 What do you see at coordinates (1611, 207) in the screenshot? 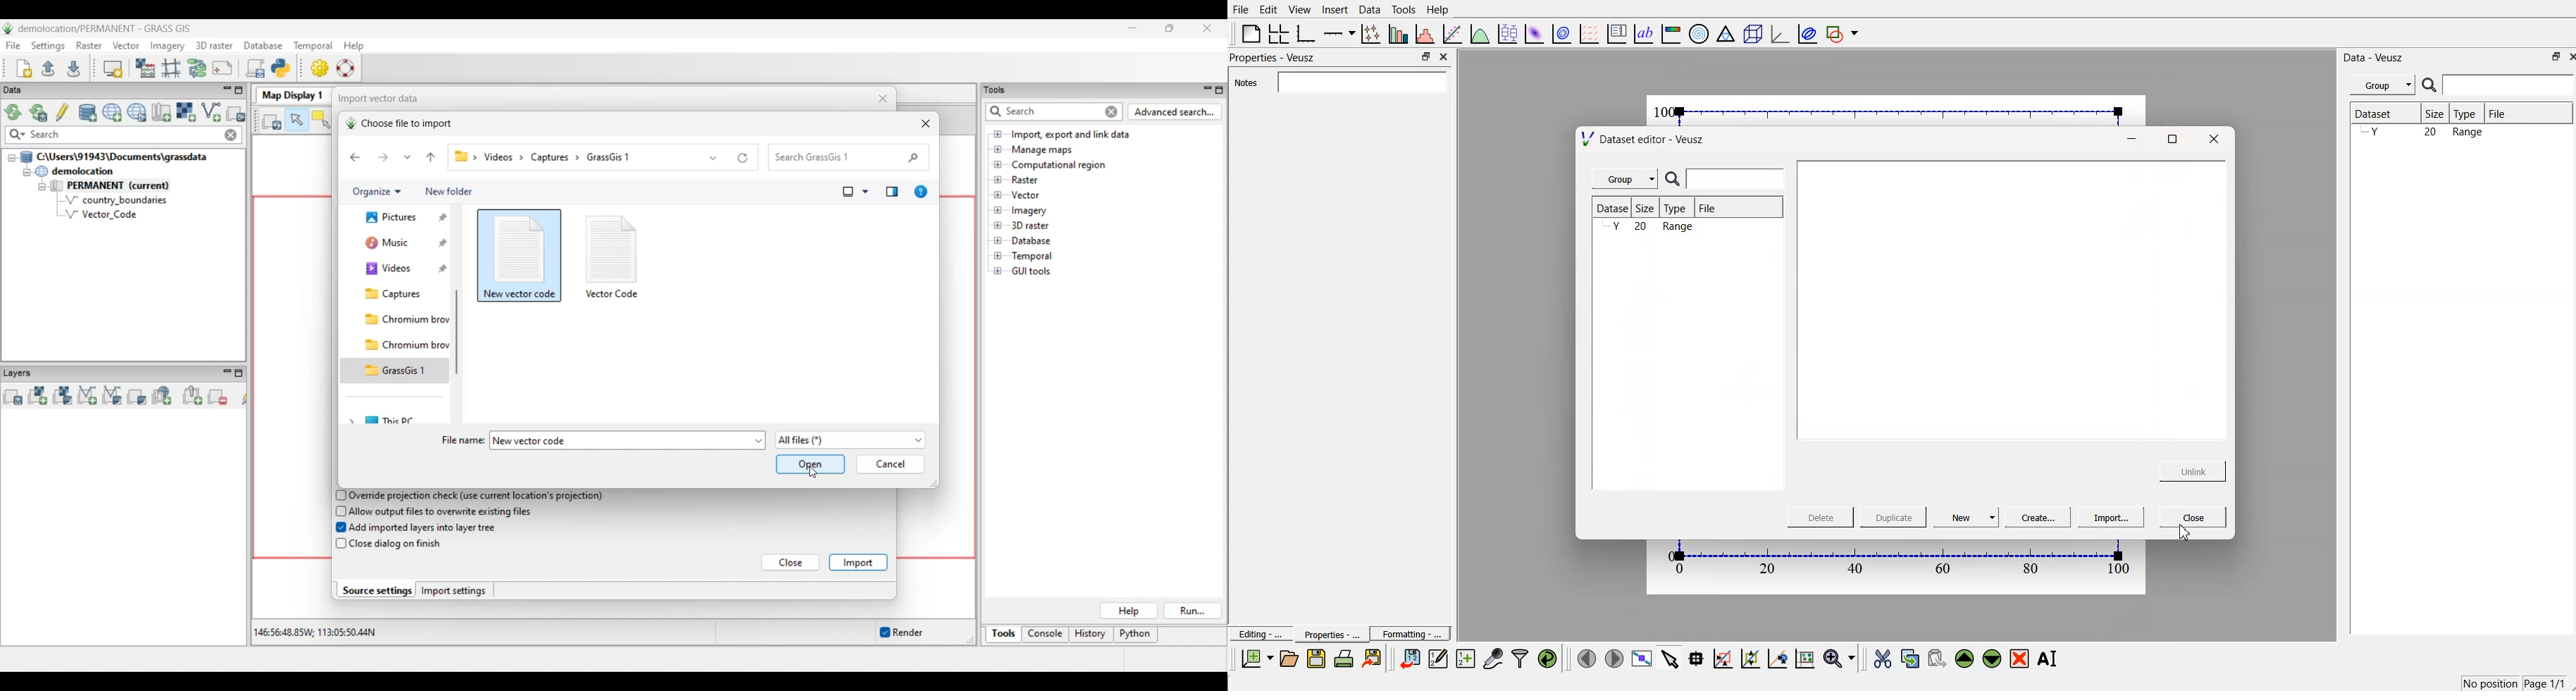
I see `Dataset` at bounding box center [1611, 207].